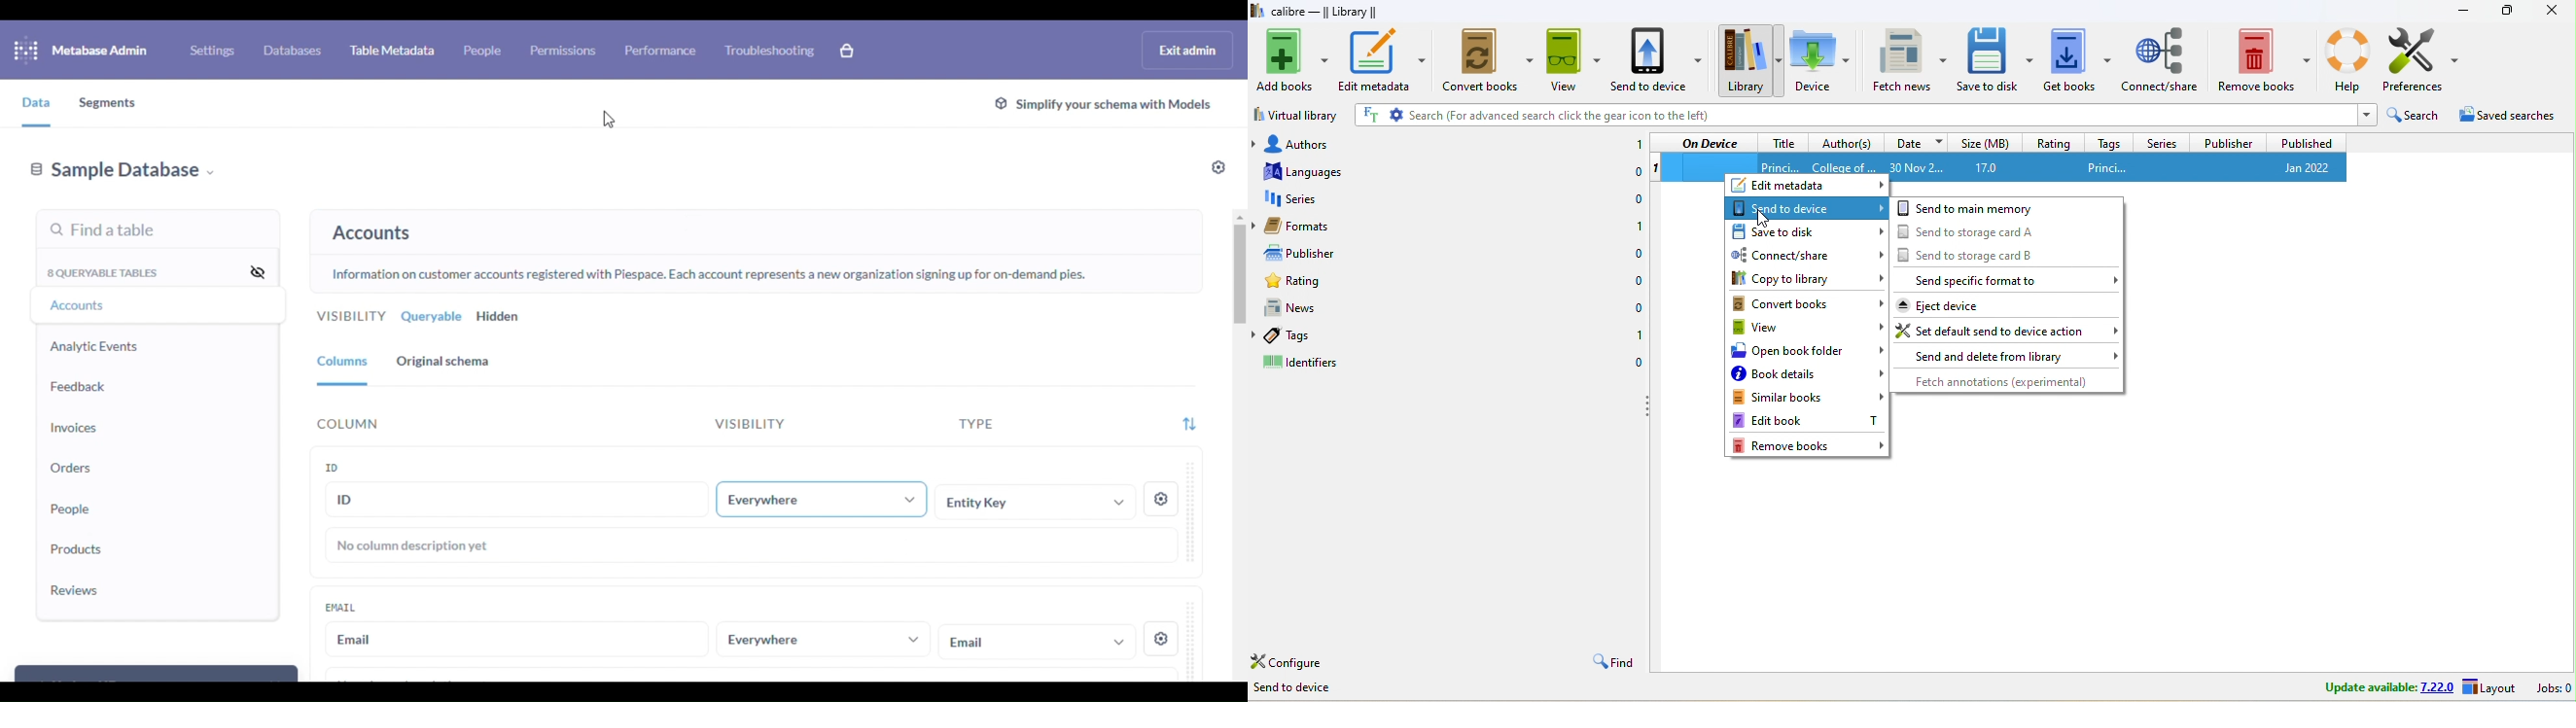 This screenshot has width=2576, height=728. I want to click on databases, so click(293, 49).